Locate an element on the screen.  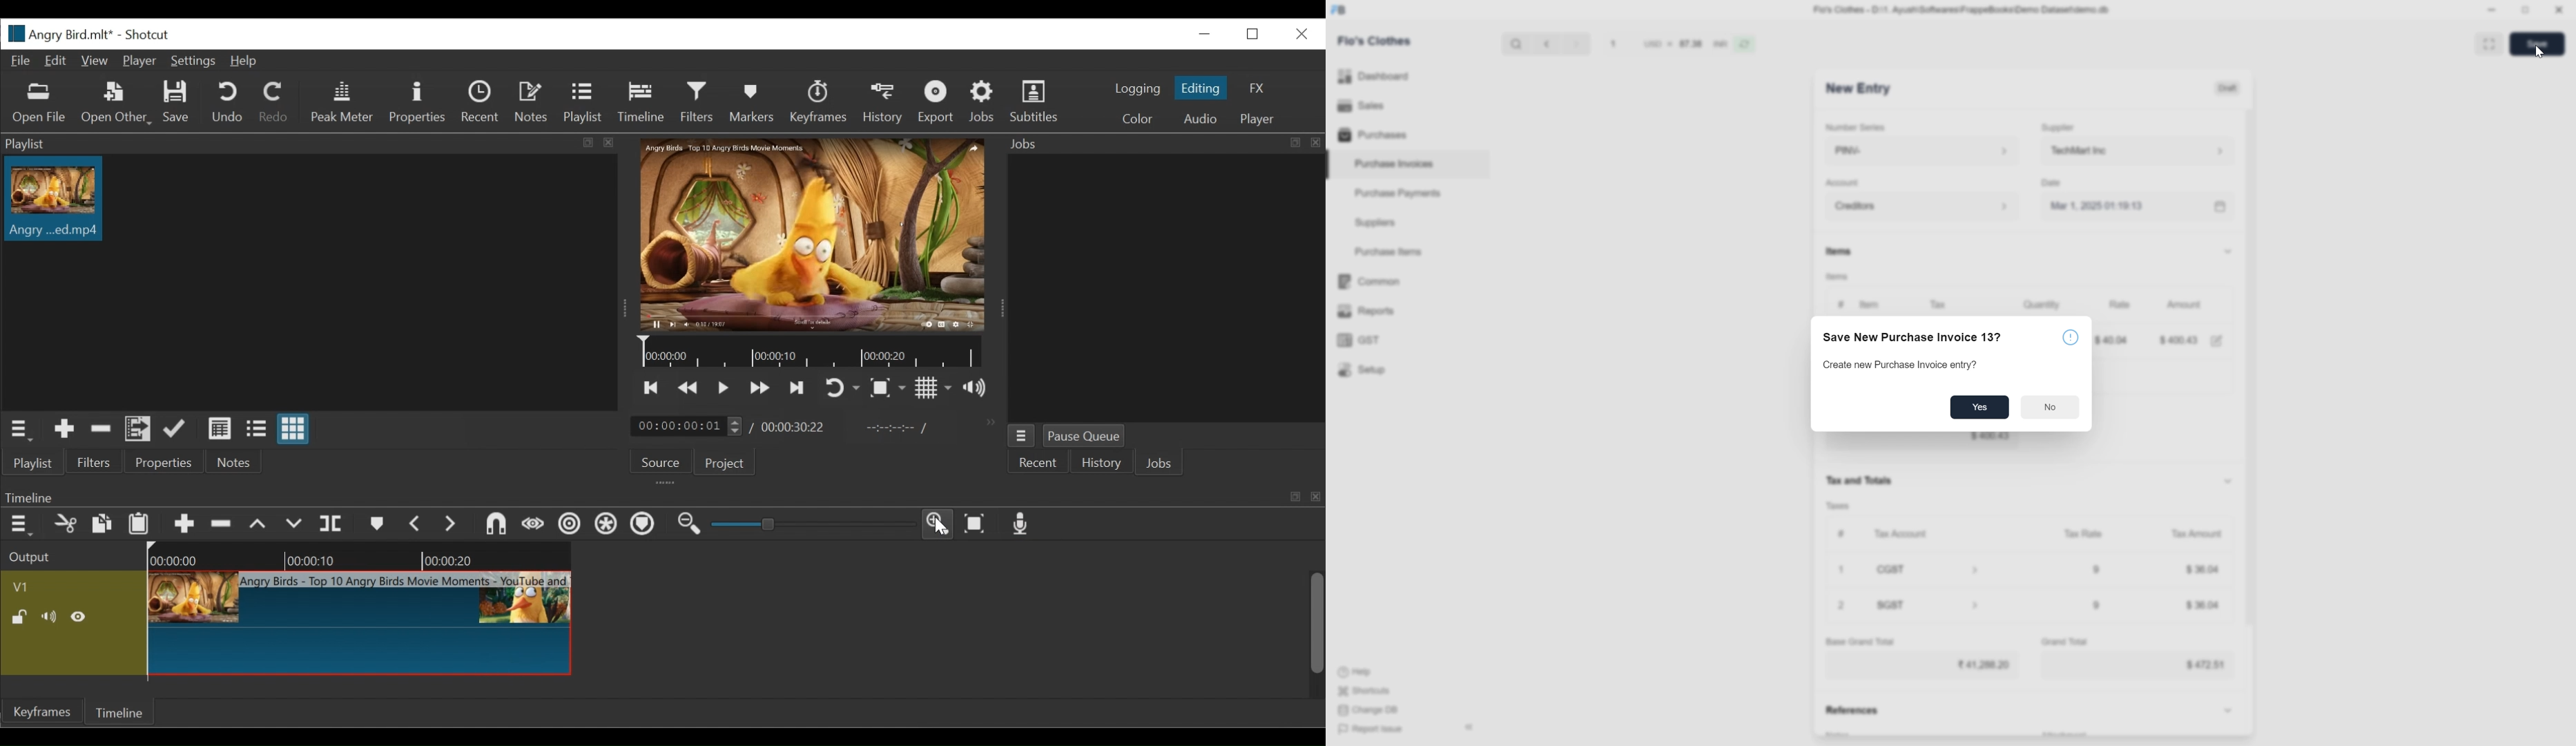
Peak Meter is located at coordinates (340, 102).